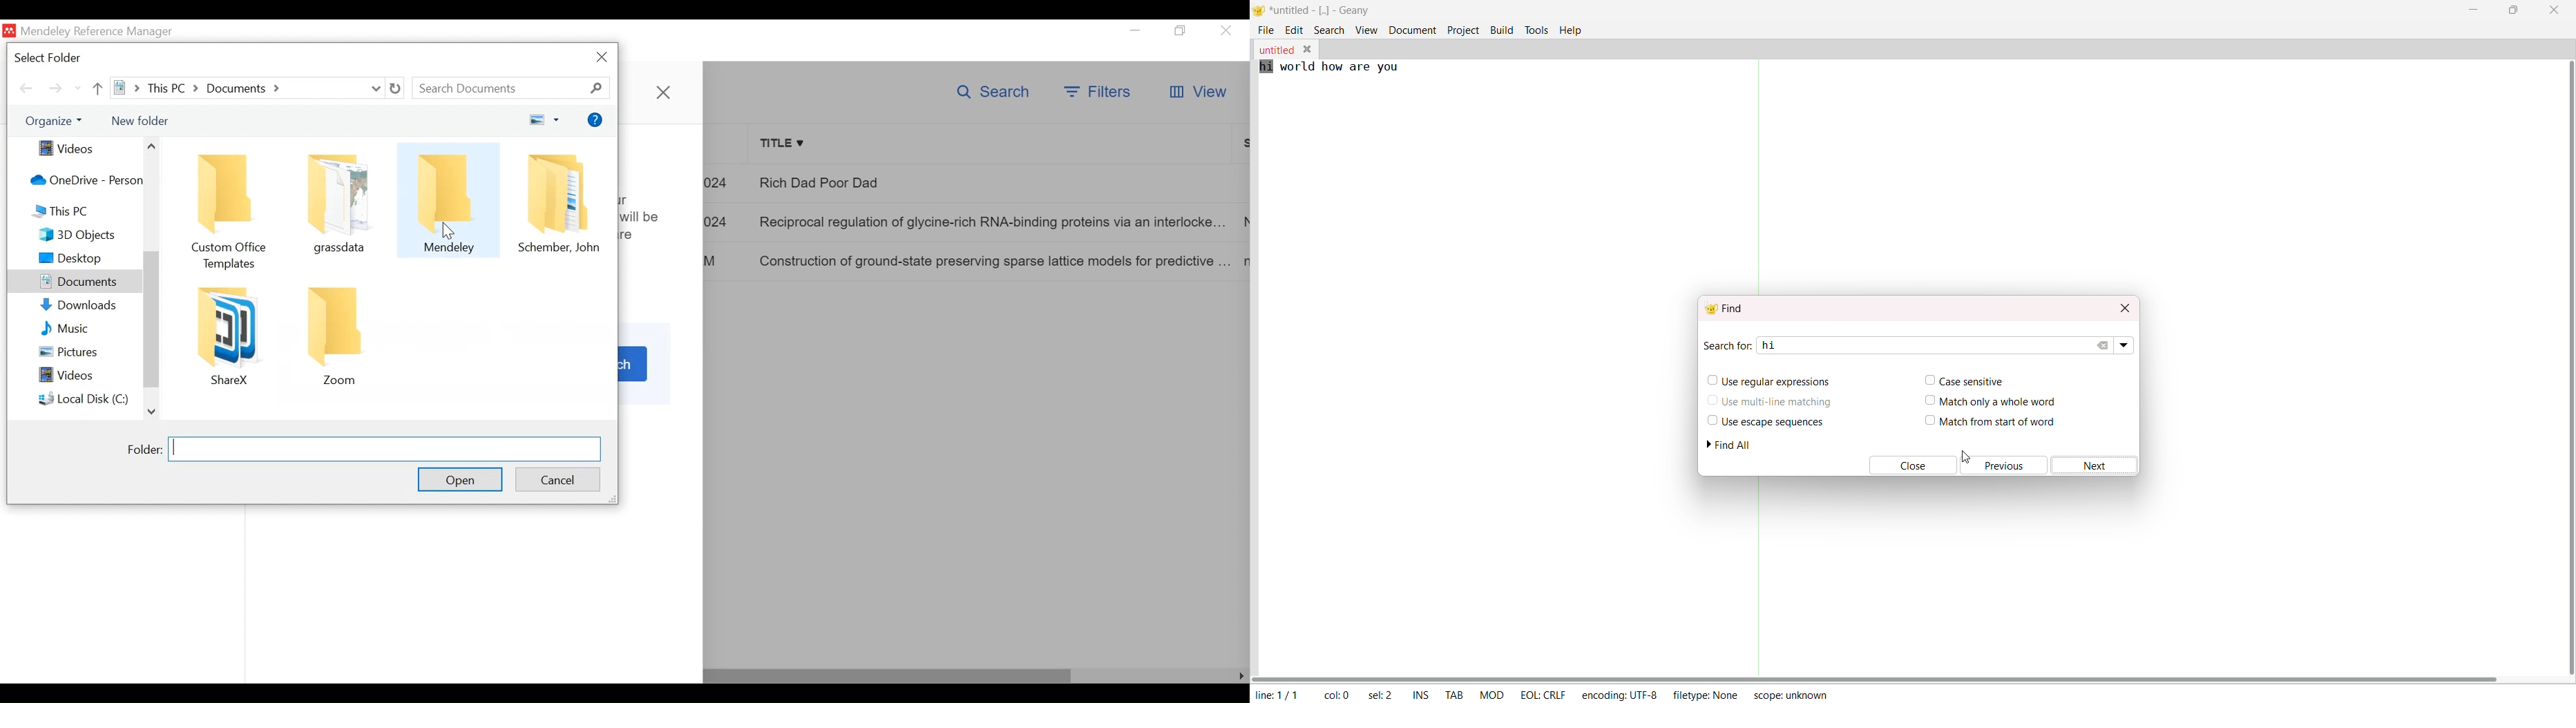  Describe the element at coordinates (87, 305) in the screenshot. I see `Downloads` at that location.